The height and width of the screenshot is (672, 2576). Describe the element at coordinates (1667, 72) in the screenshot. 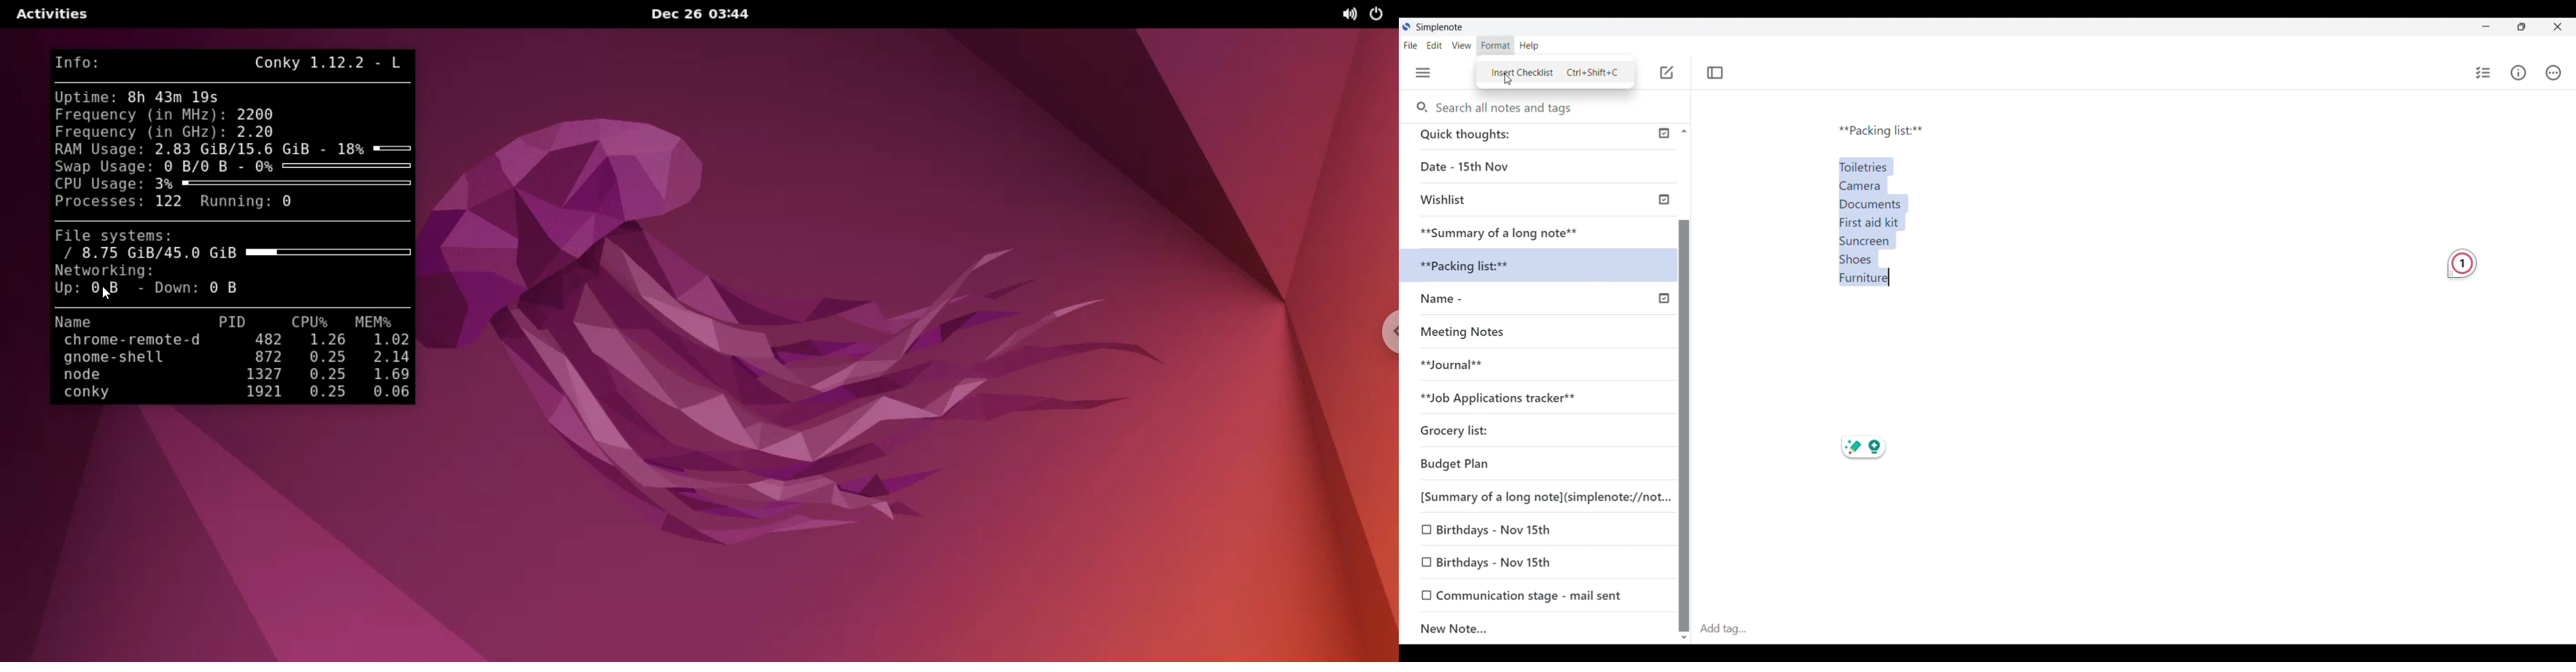

I see `Add new note` at that location.